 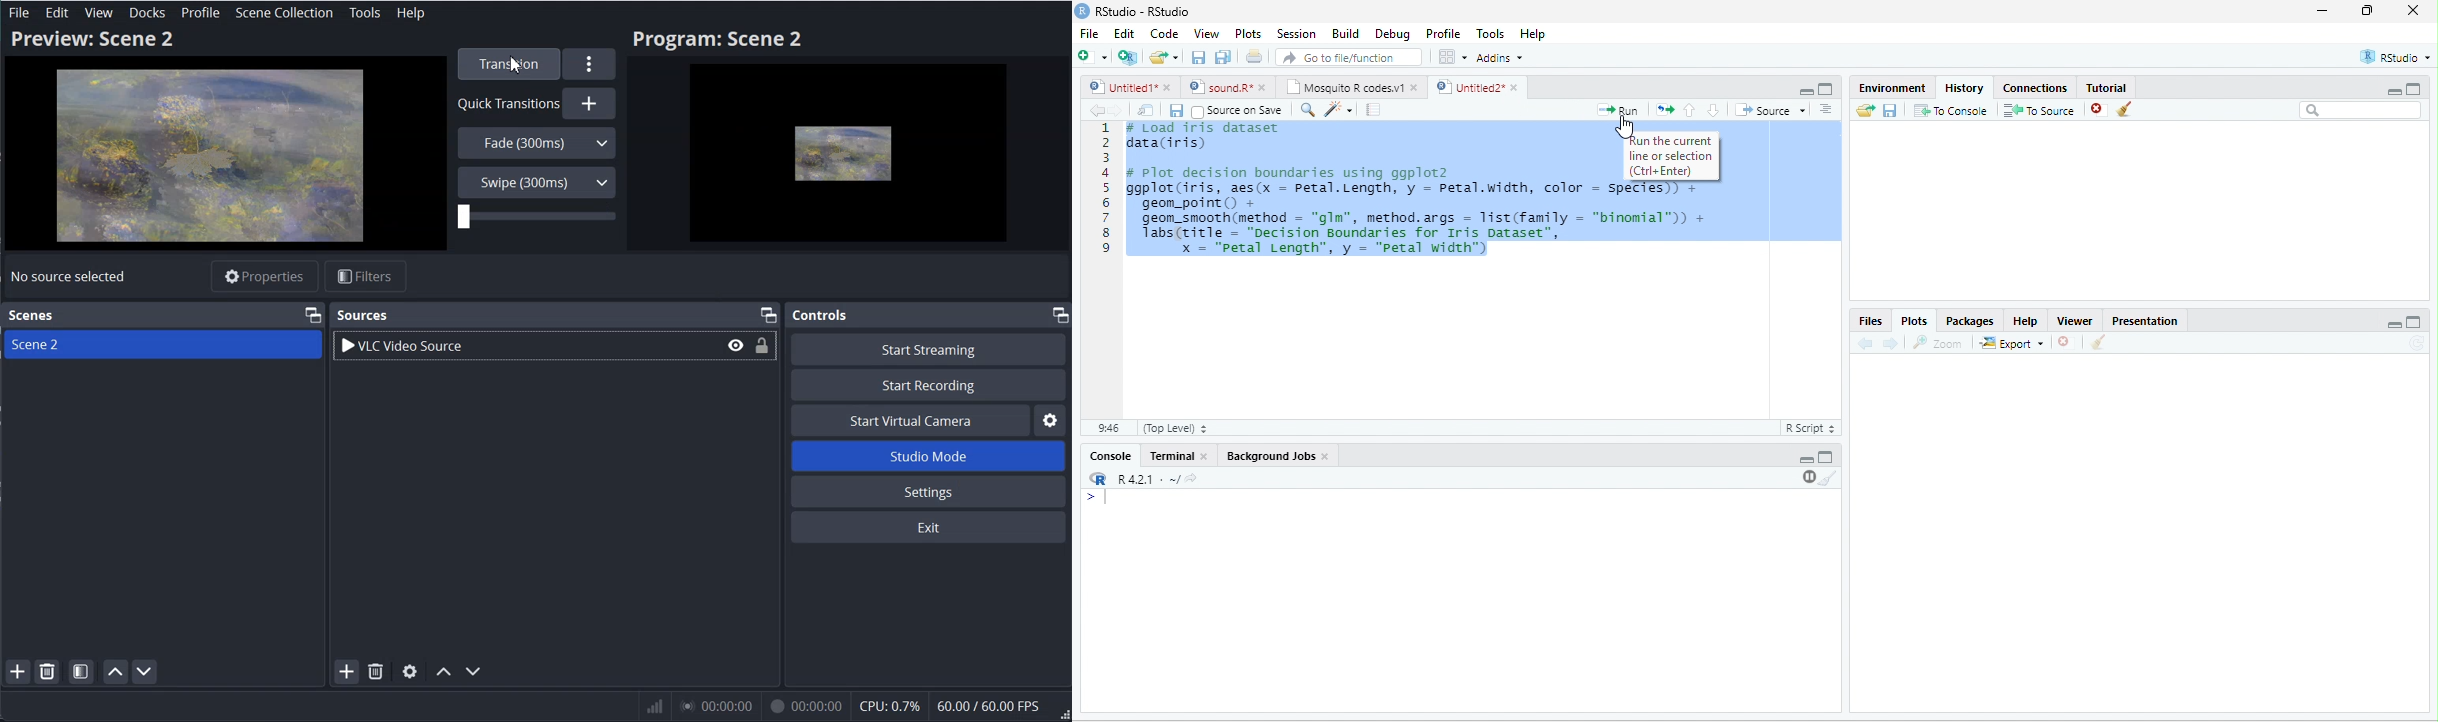 I want to click on close, so click(x=1169, y=87).